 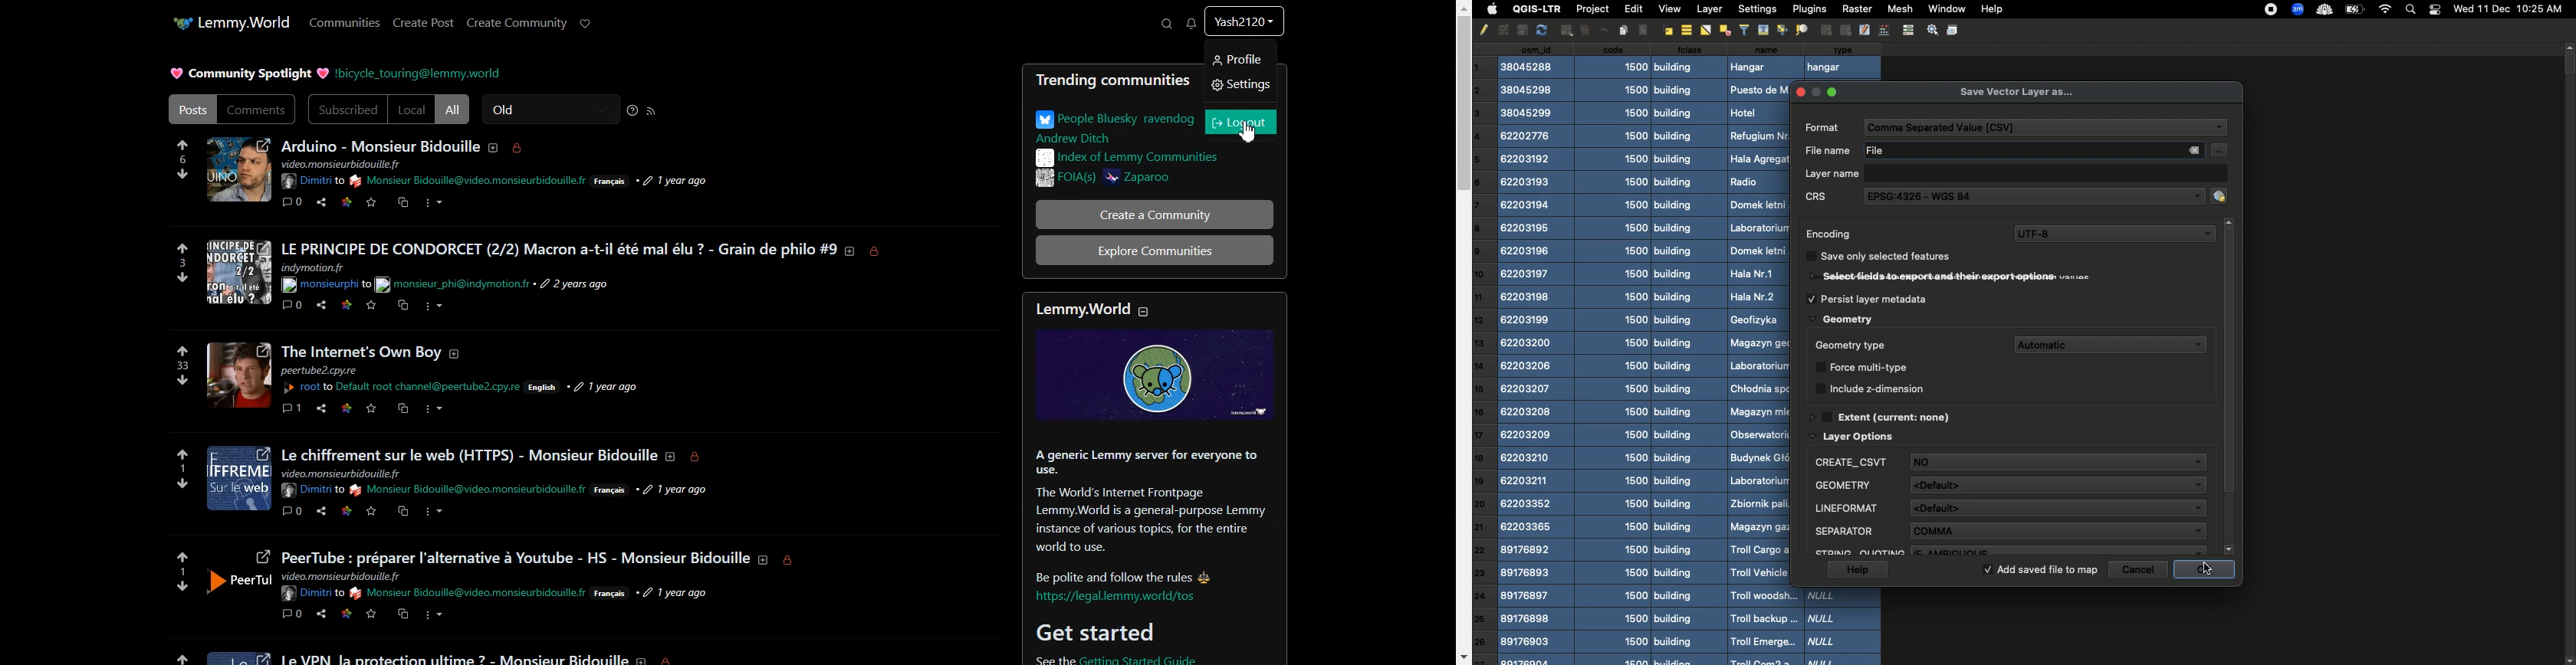 What do you see at coordinates (344, 614) in the screenshot?
I see `link` at bounding box center [344, 614].